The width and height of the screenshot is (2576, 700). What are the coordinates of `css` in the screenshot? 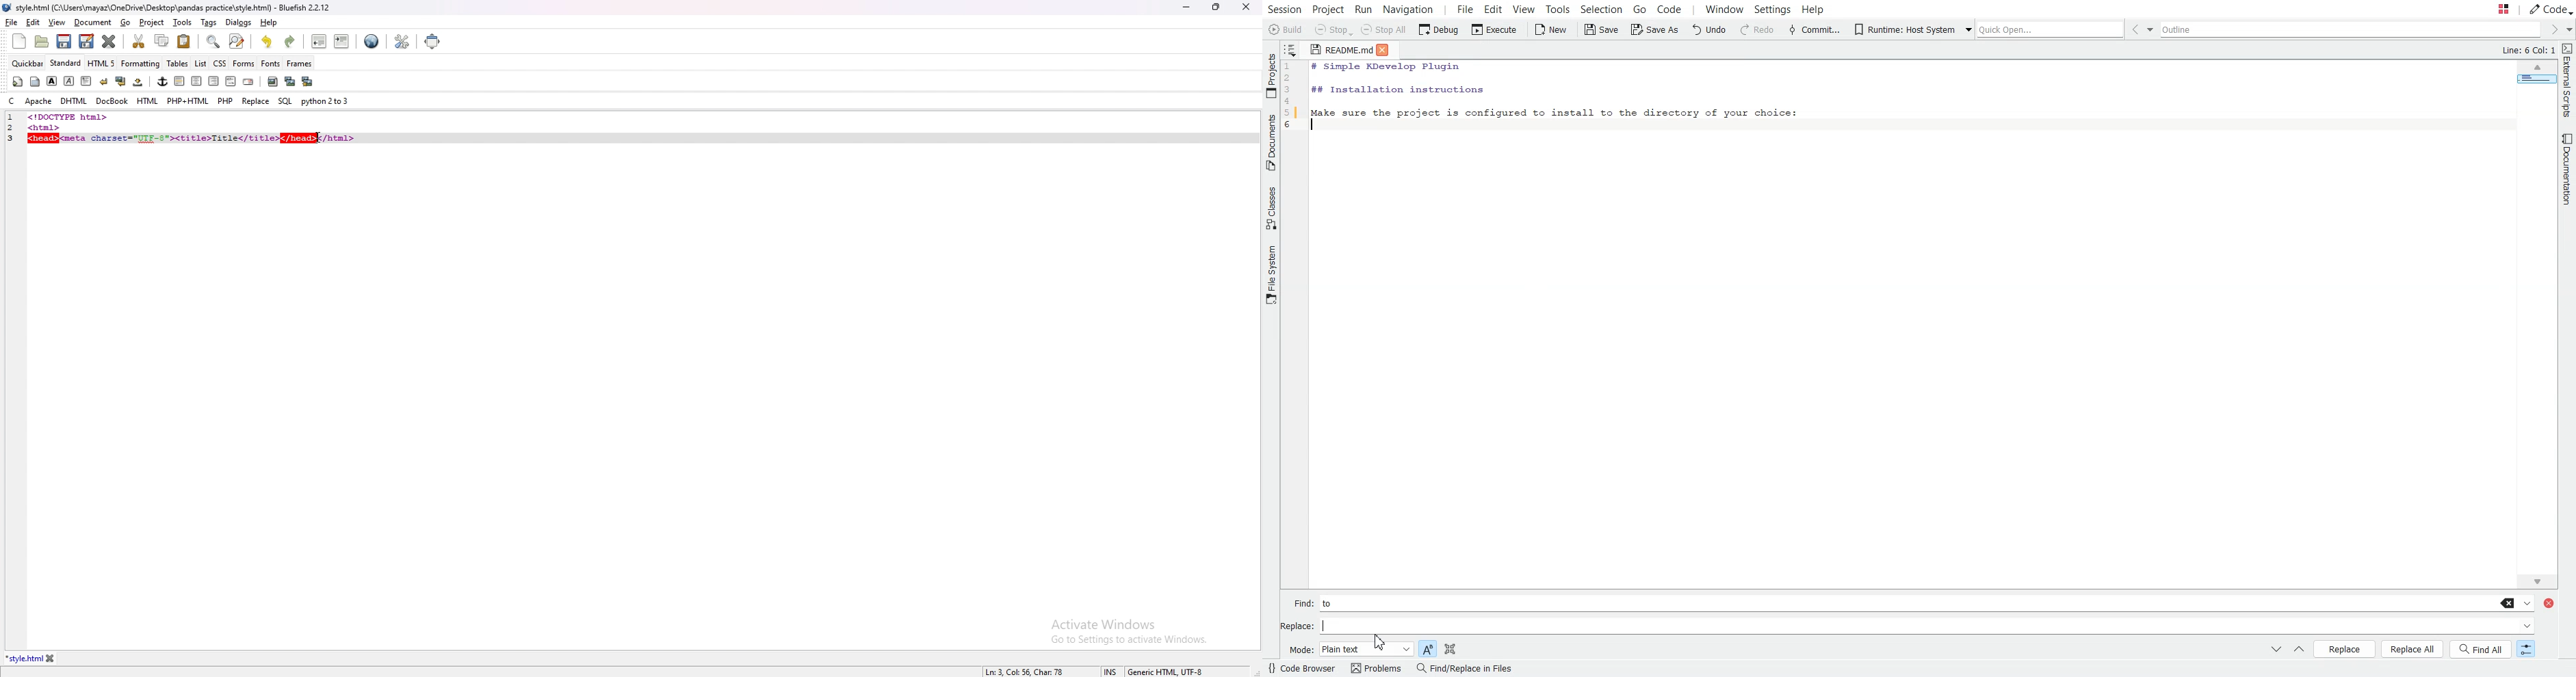 It's located at (220, 62).